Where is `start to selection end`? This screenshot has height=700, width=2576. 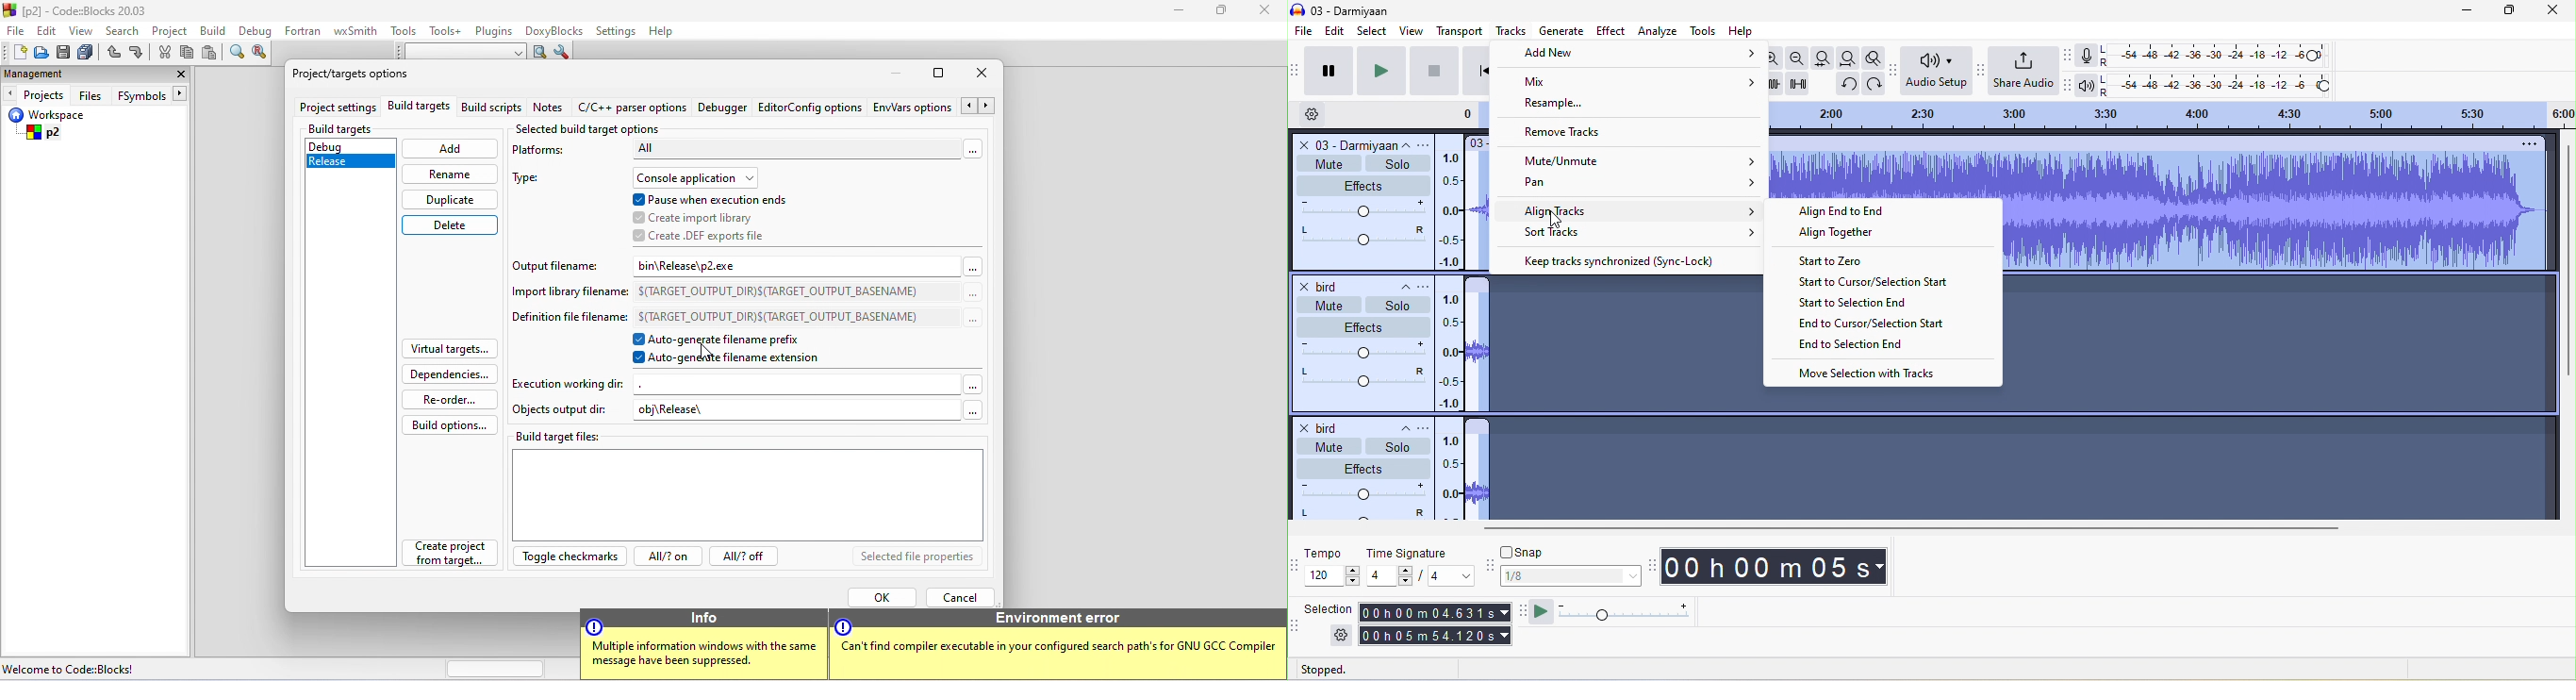
start to selection end is located at coordinates (1858, 303).